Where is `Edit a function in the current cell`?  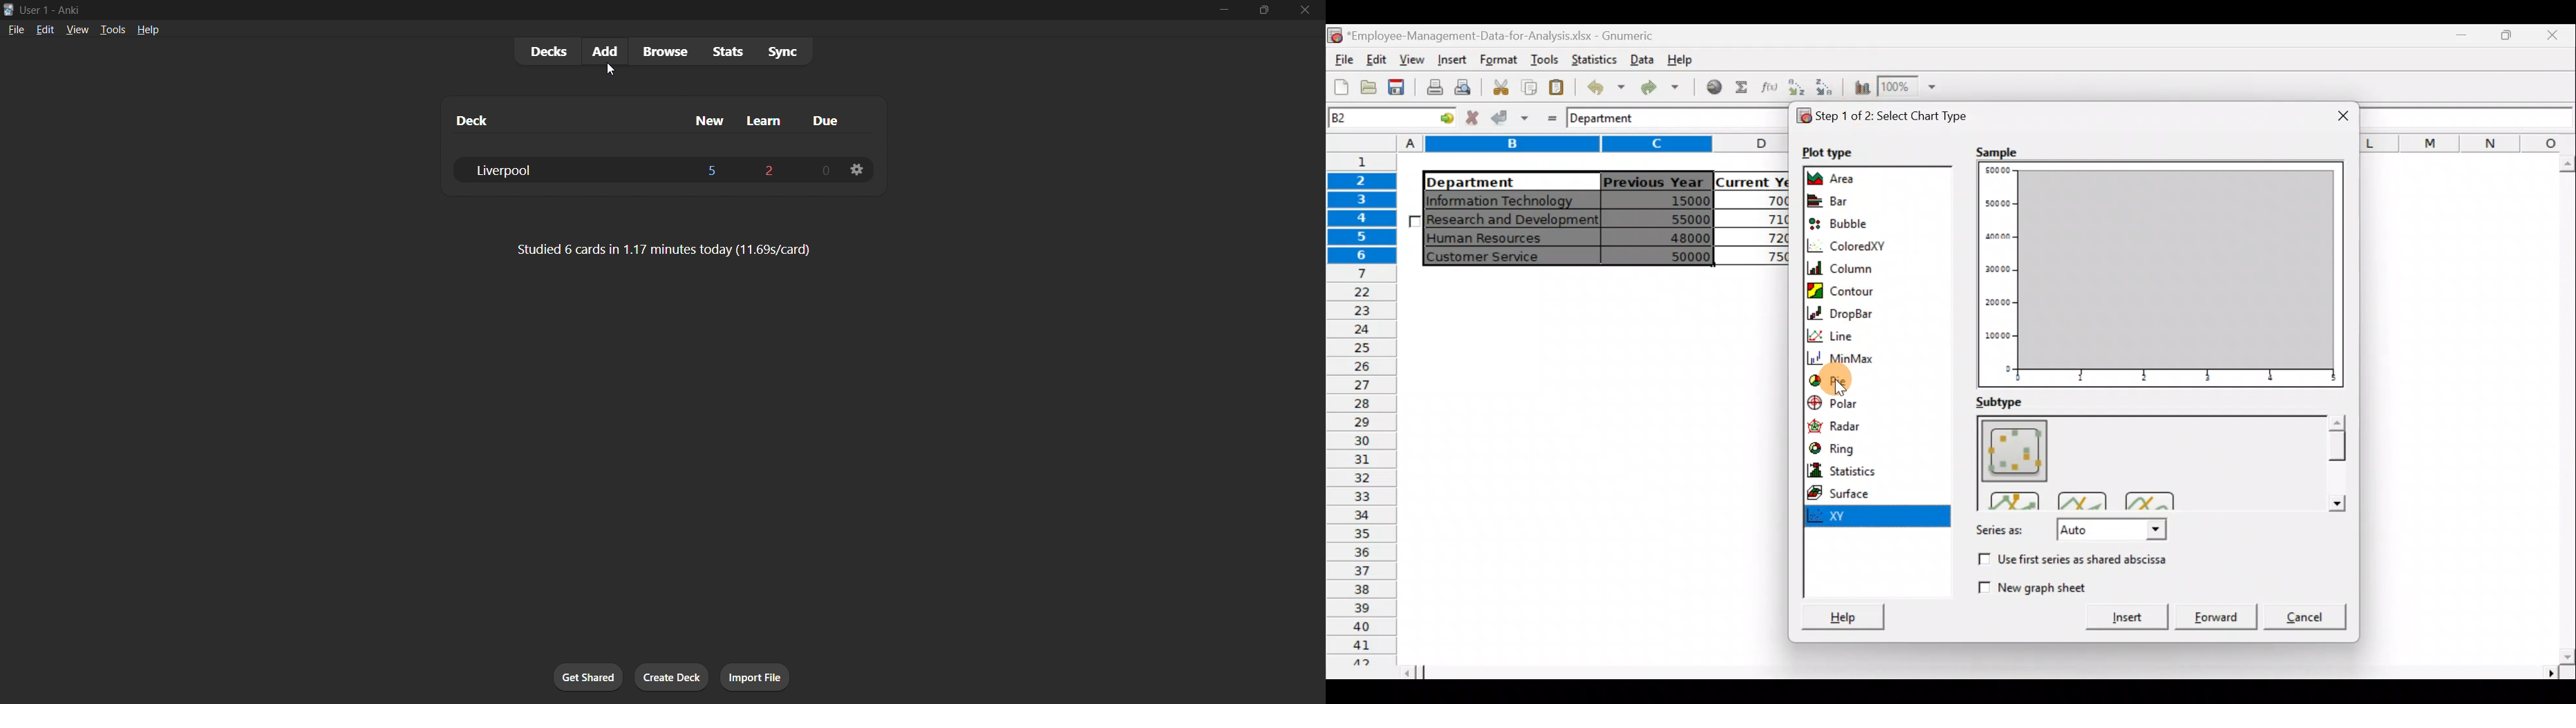
Edit a function in the current cell is located at coordinates (1769, 87).